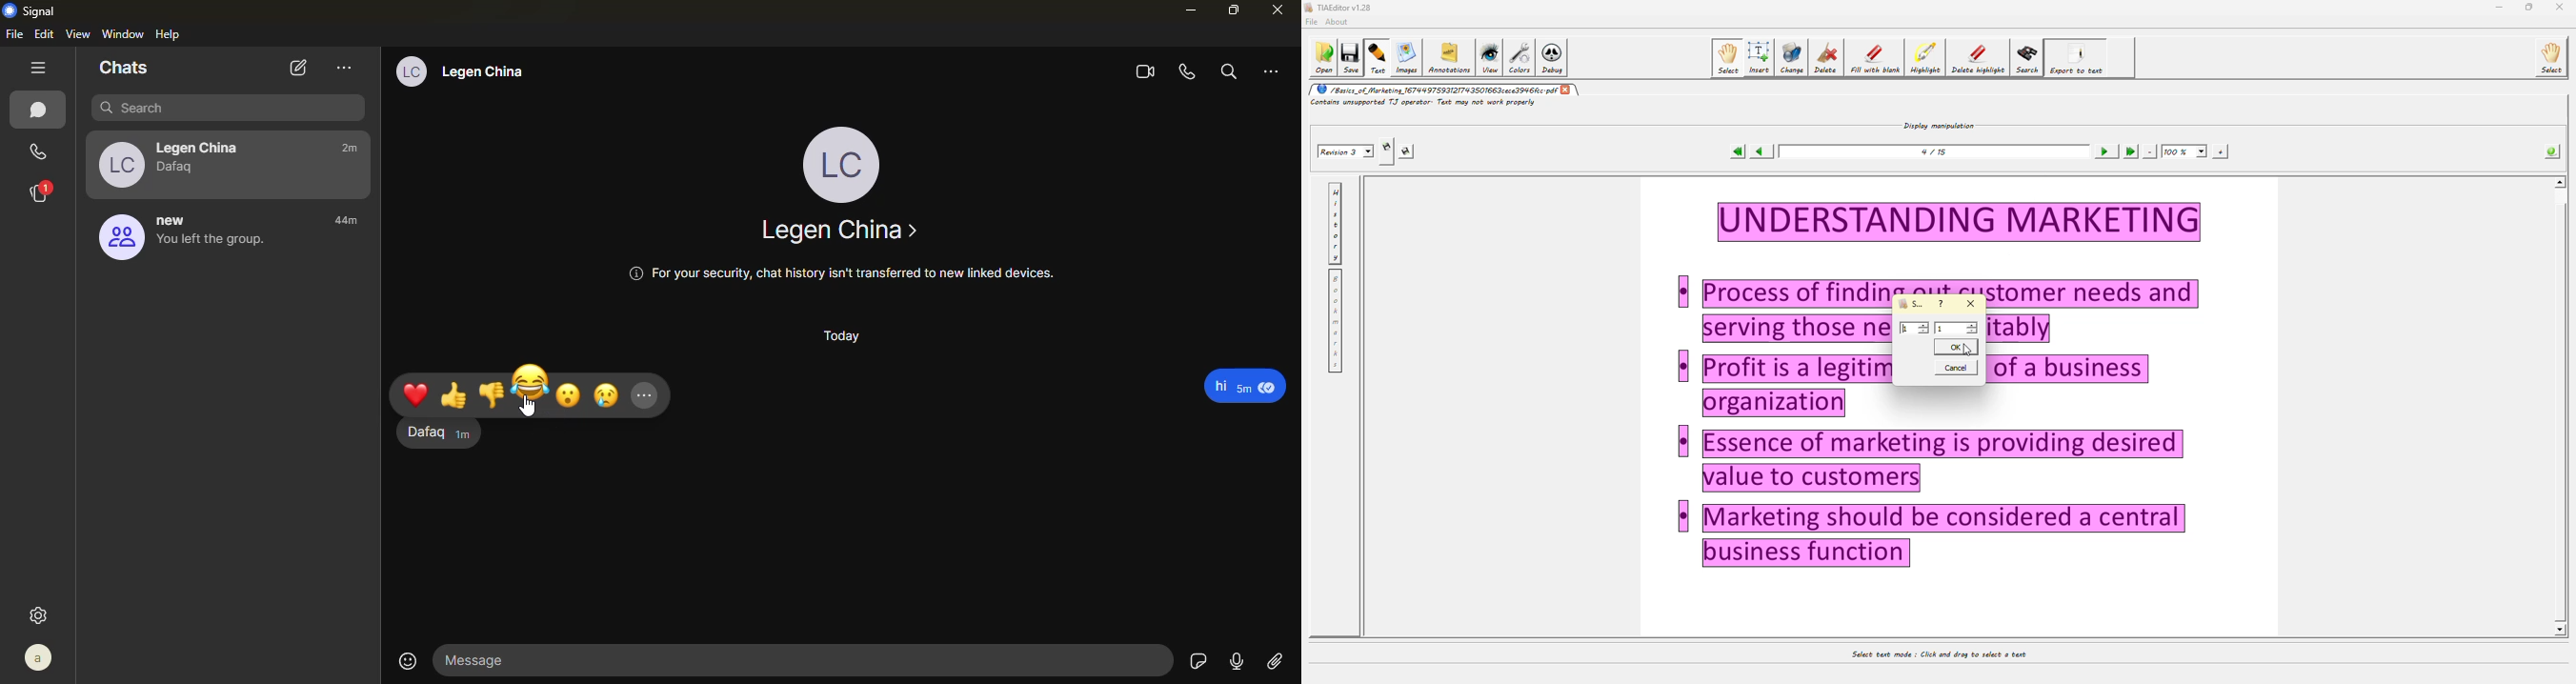 The image size is (2576, 700). What do you see at coordinates (1934, 655) in the screenshot?
I see `select text mode` at bounding box center [1934, 655].